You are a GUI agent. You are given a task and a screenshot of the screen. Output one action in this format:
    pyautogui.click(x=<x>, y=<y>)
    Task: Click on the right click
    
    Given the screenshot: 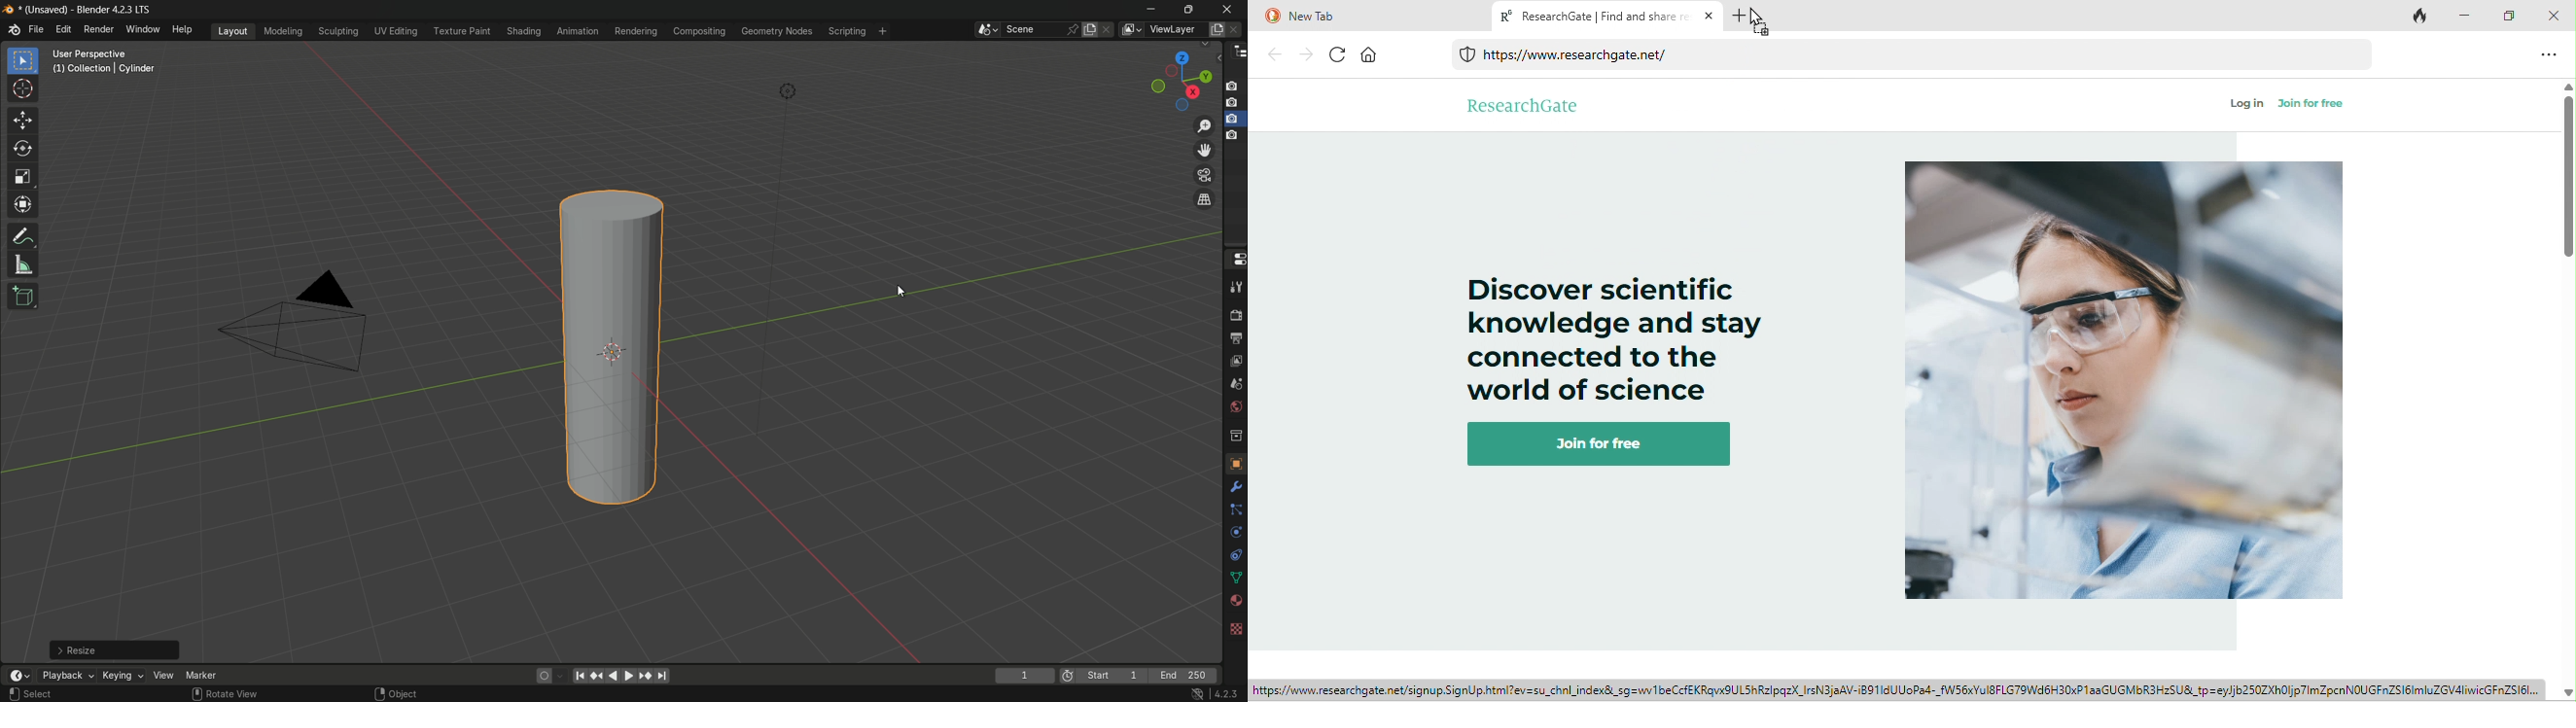 What is the action you would take?
    pyautogui.click(x=378, y=694)
    